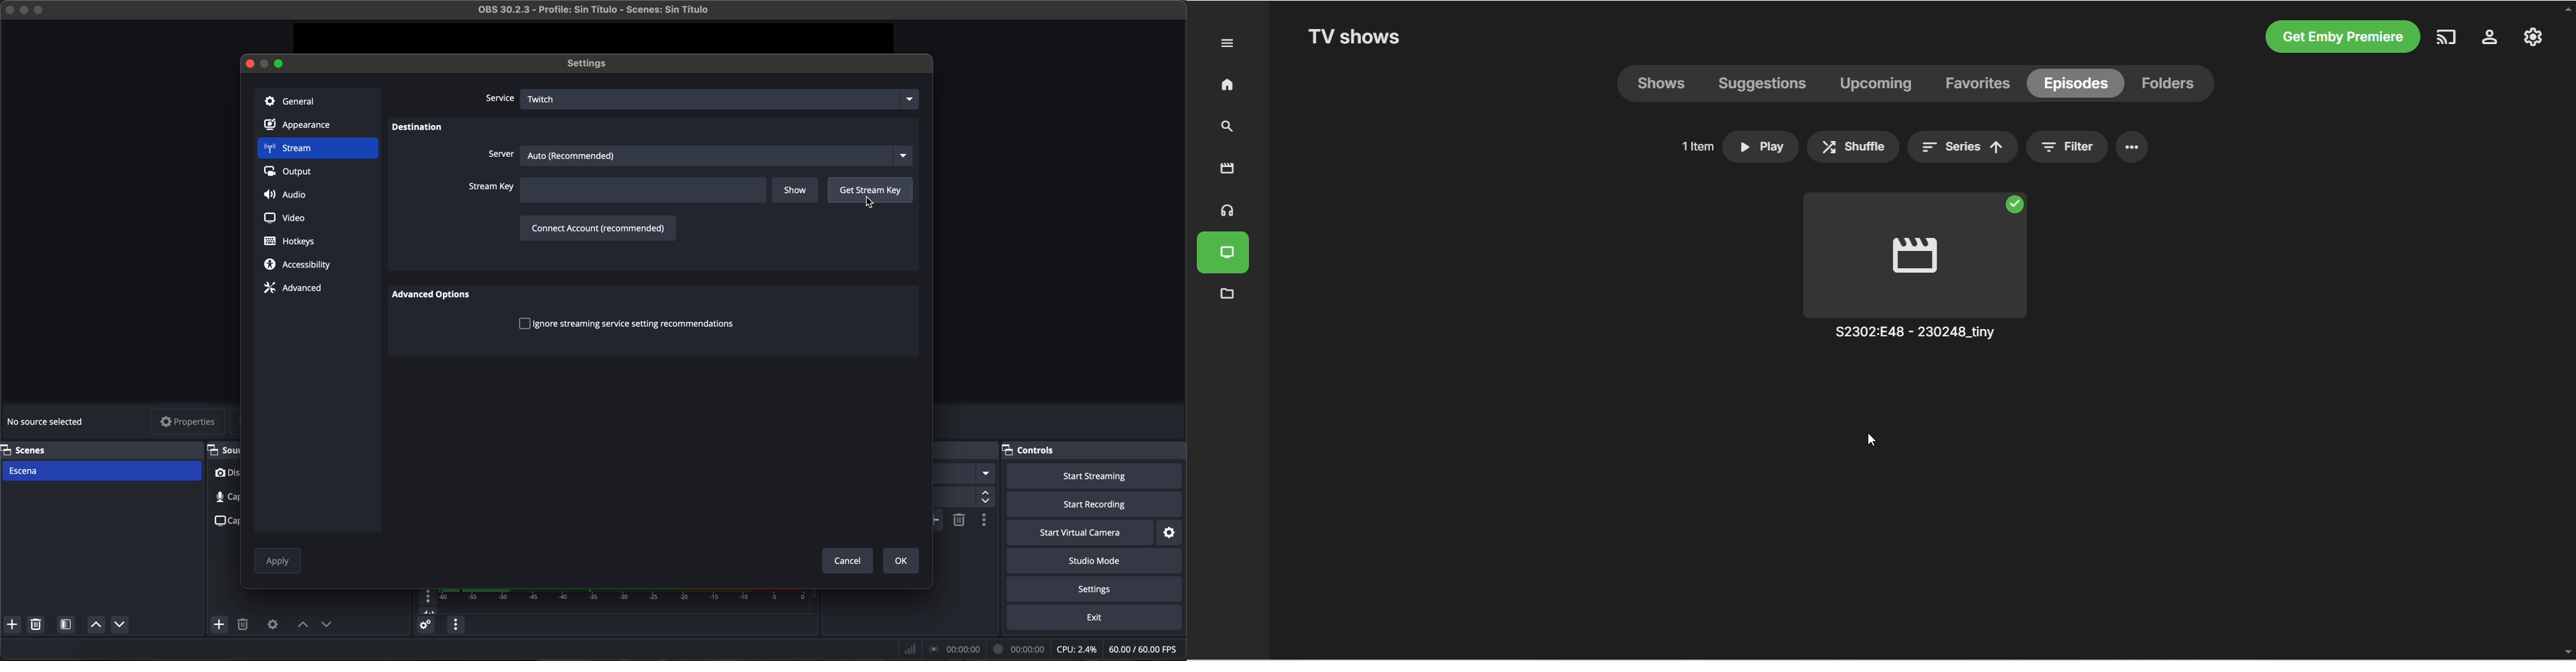 Image resolution: width=2576 pixels, height=672 pixels. I want to click on 300 ms, so click(963, 498).